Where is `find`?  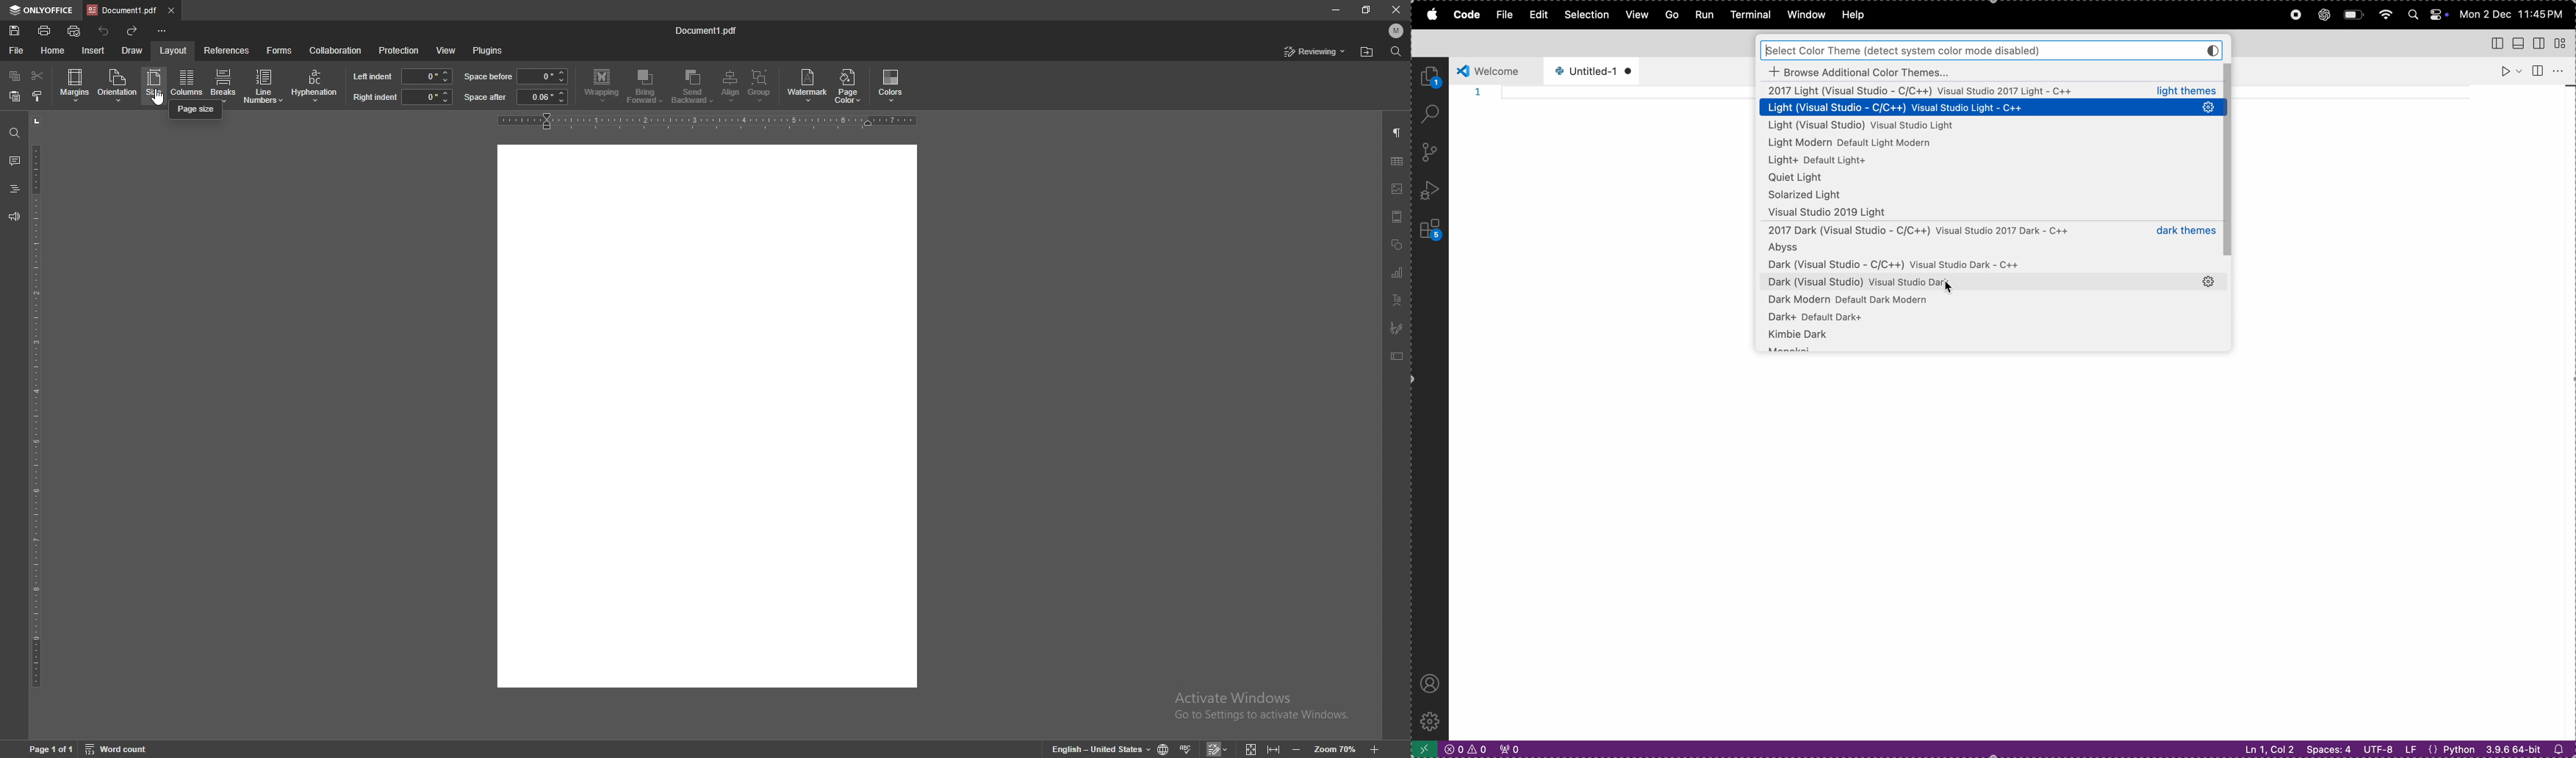
find is located at coordinates (14, 134).